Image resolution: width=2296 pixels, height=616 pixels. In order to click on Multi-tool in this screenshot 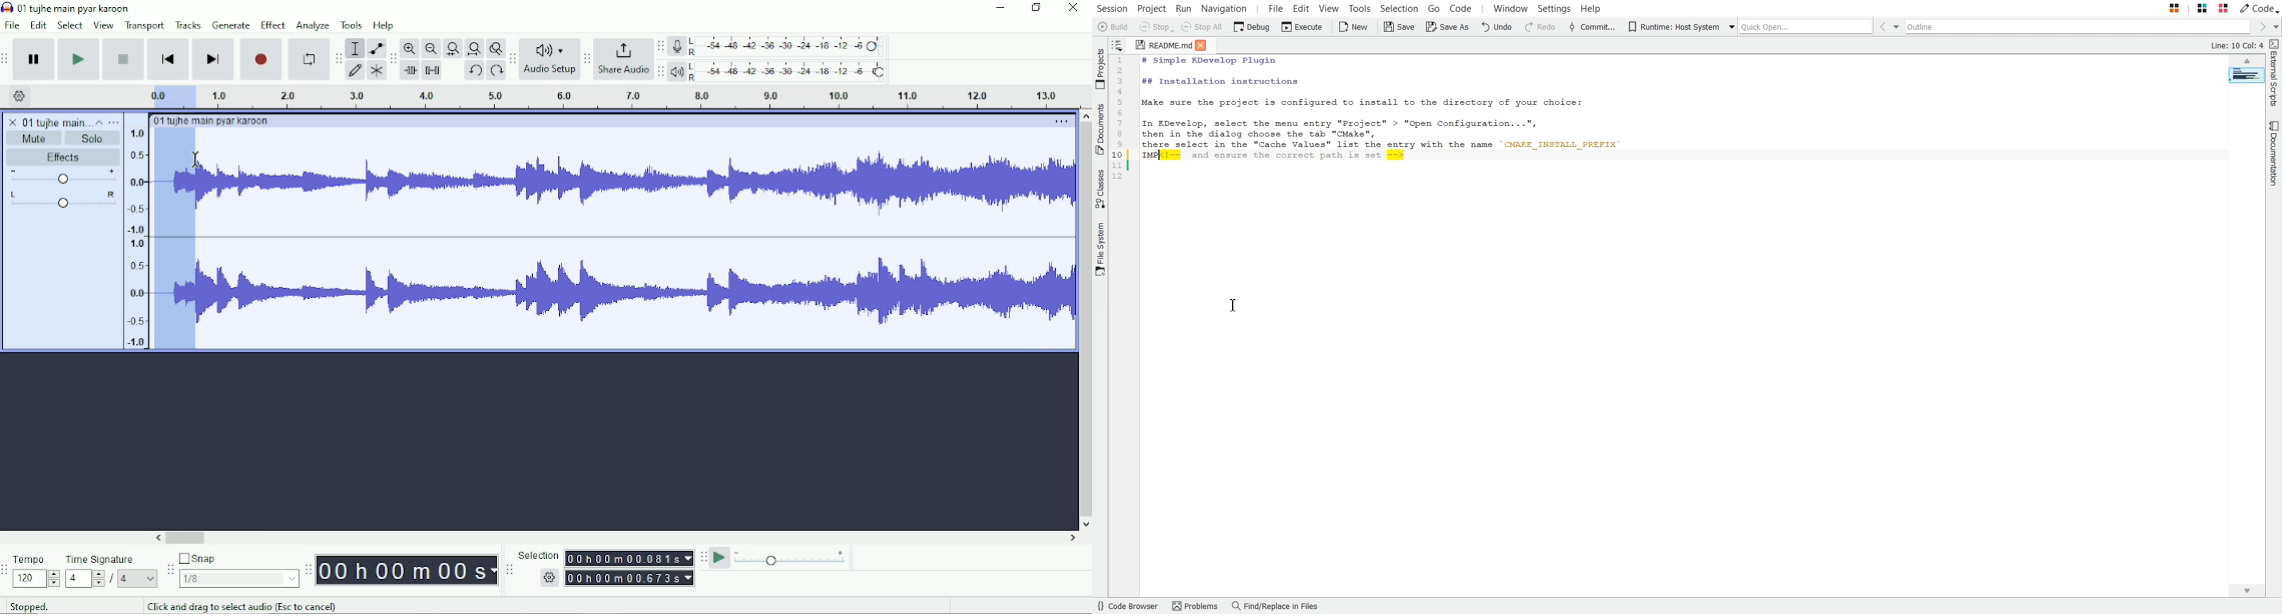, I will do `click(376, 73)`.